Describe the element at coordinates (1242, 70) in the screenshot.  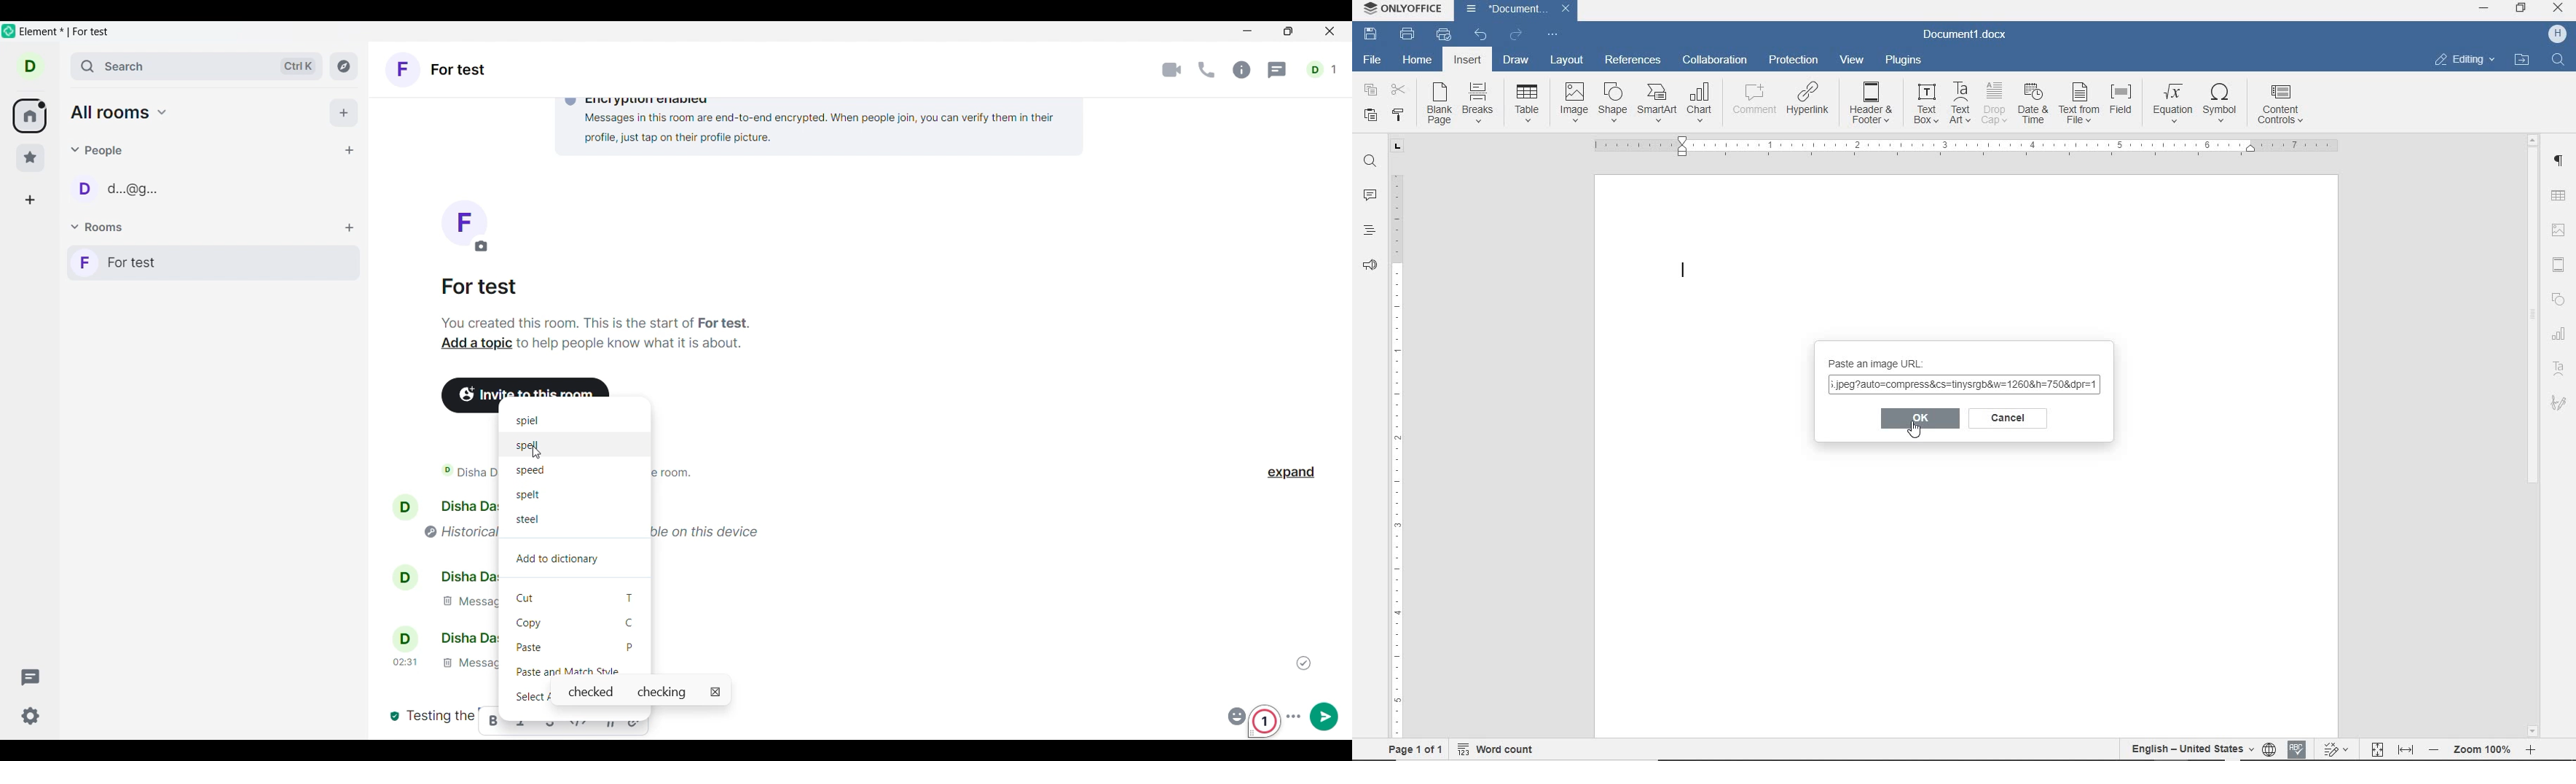
I see `Room info` at that location.